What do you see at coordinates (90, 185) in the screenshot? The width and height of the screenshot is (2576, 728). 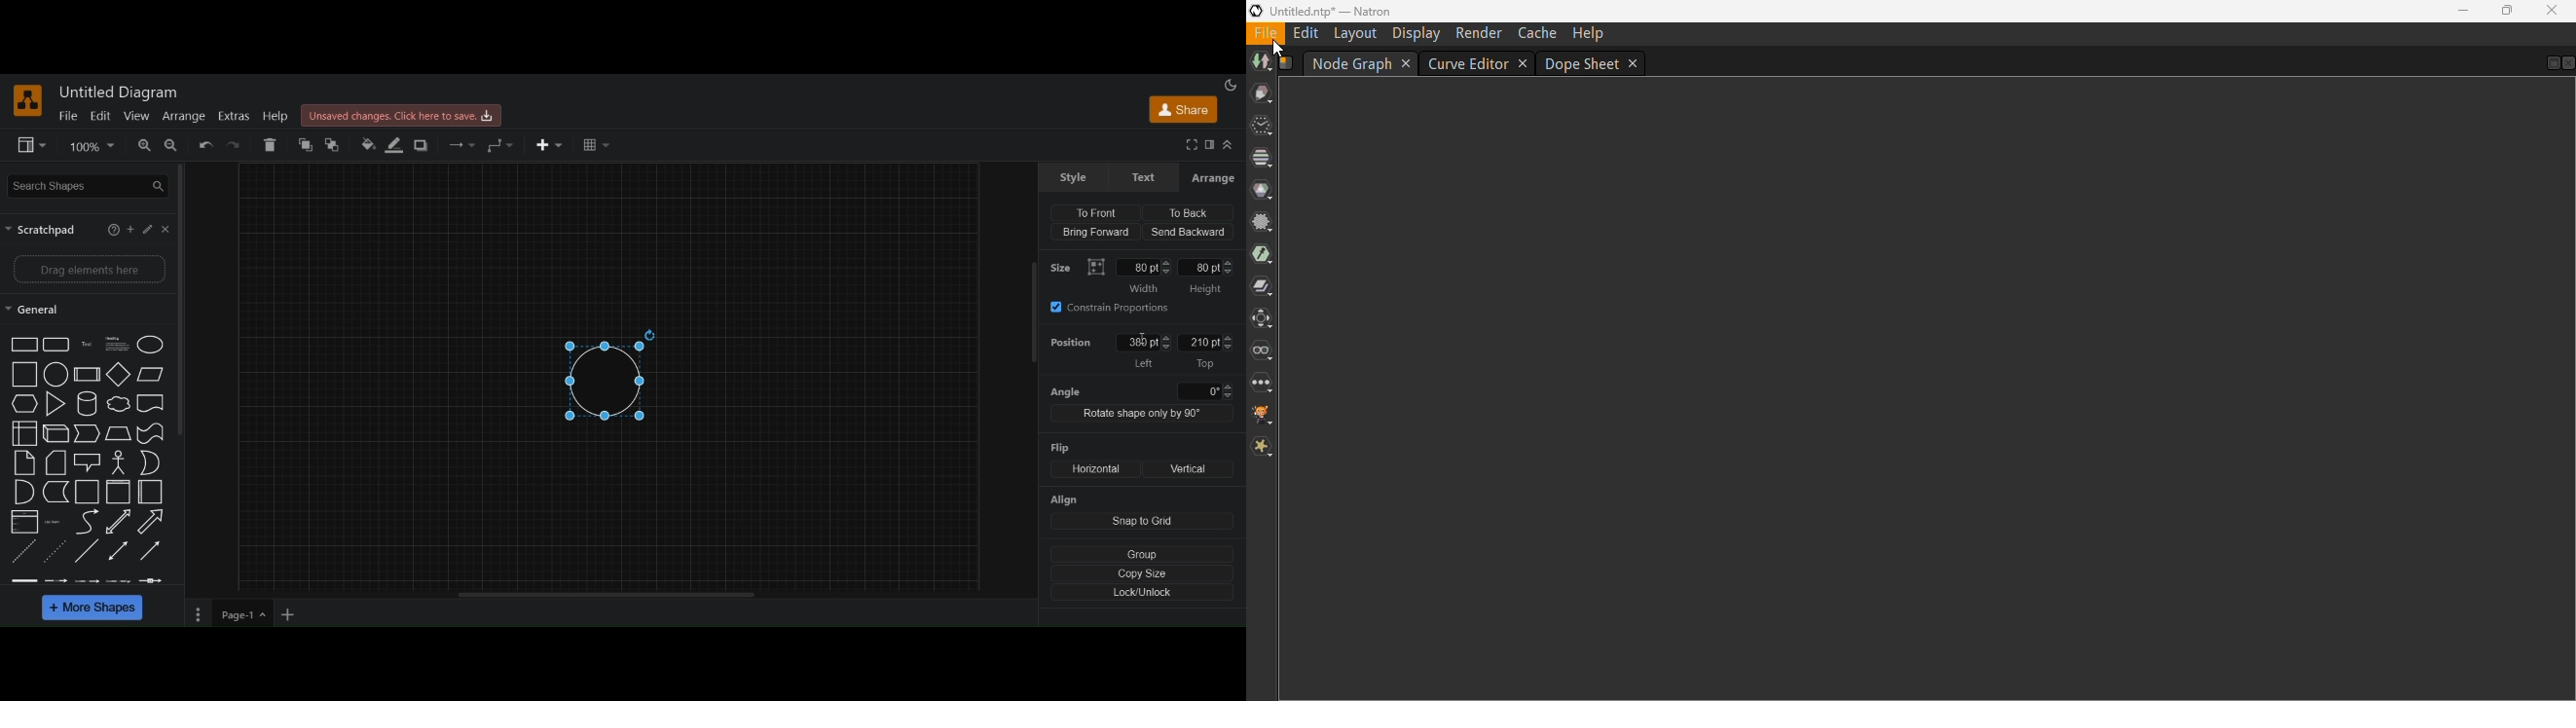 I see `search shapes` at bounding box center [90, 185].